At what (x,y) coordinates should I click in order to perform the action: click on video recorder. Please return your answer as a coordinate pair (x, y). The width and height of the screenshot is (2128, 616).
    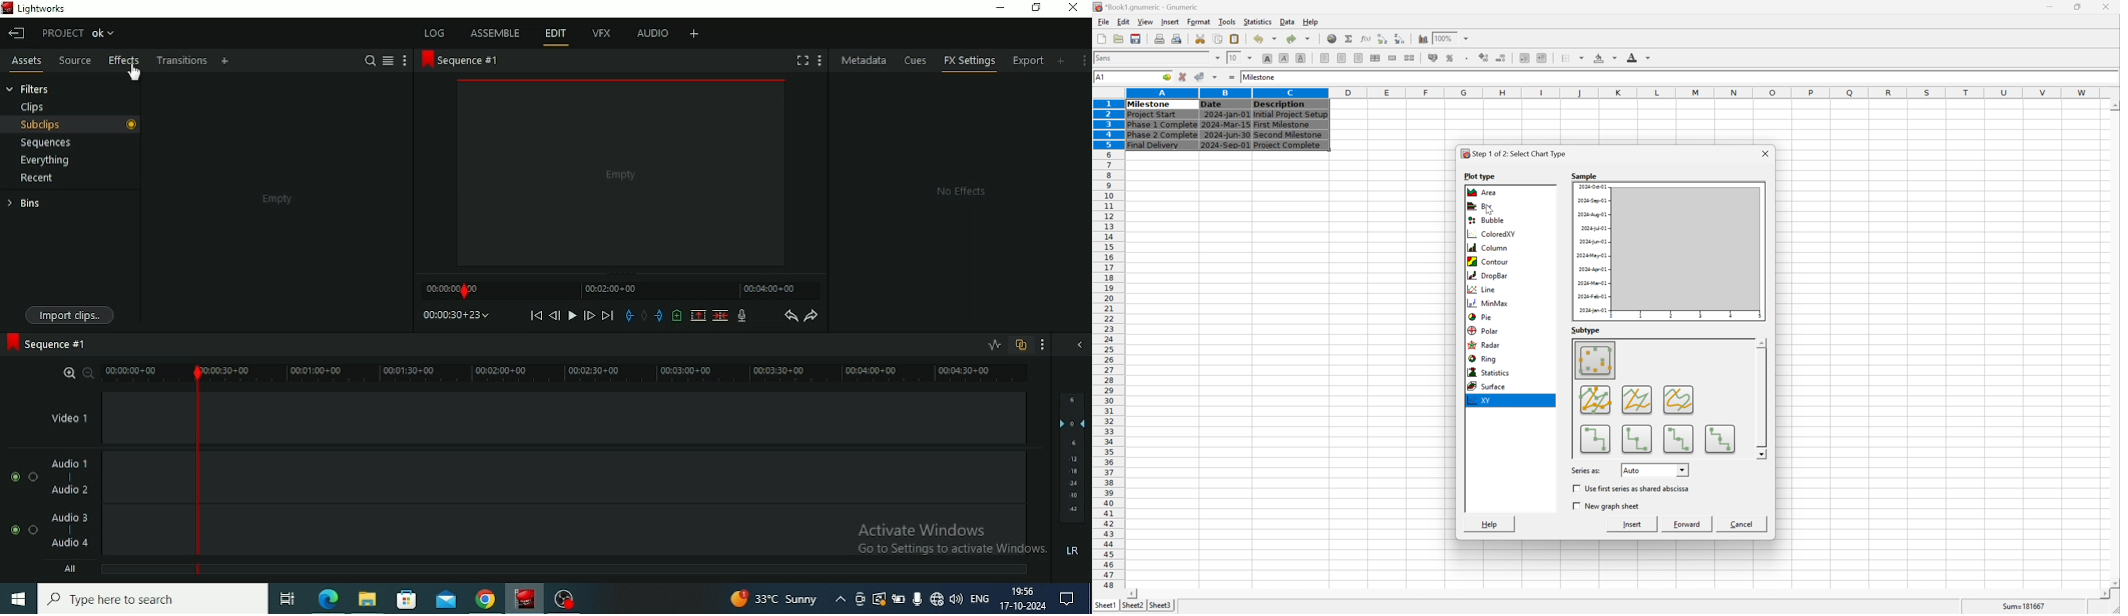
    Looking at the image, I should click on (862, 599).